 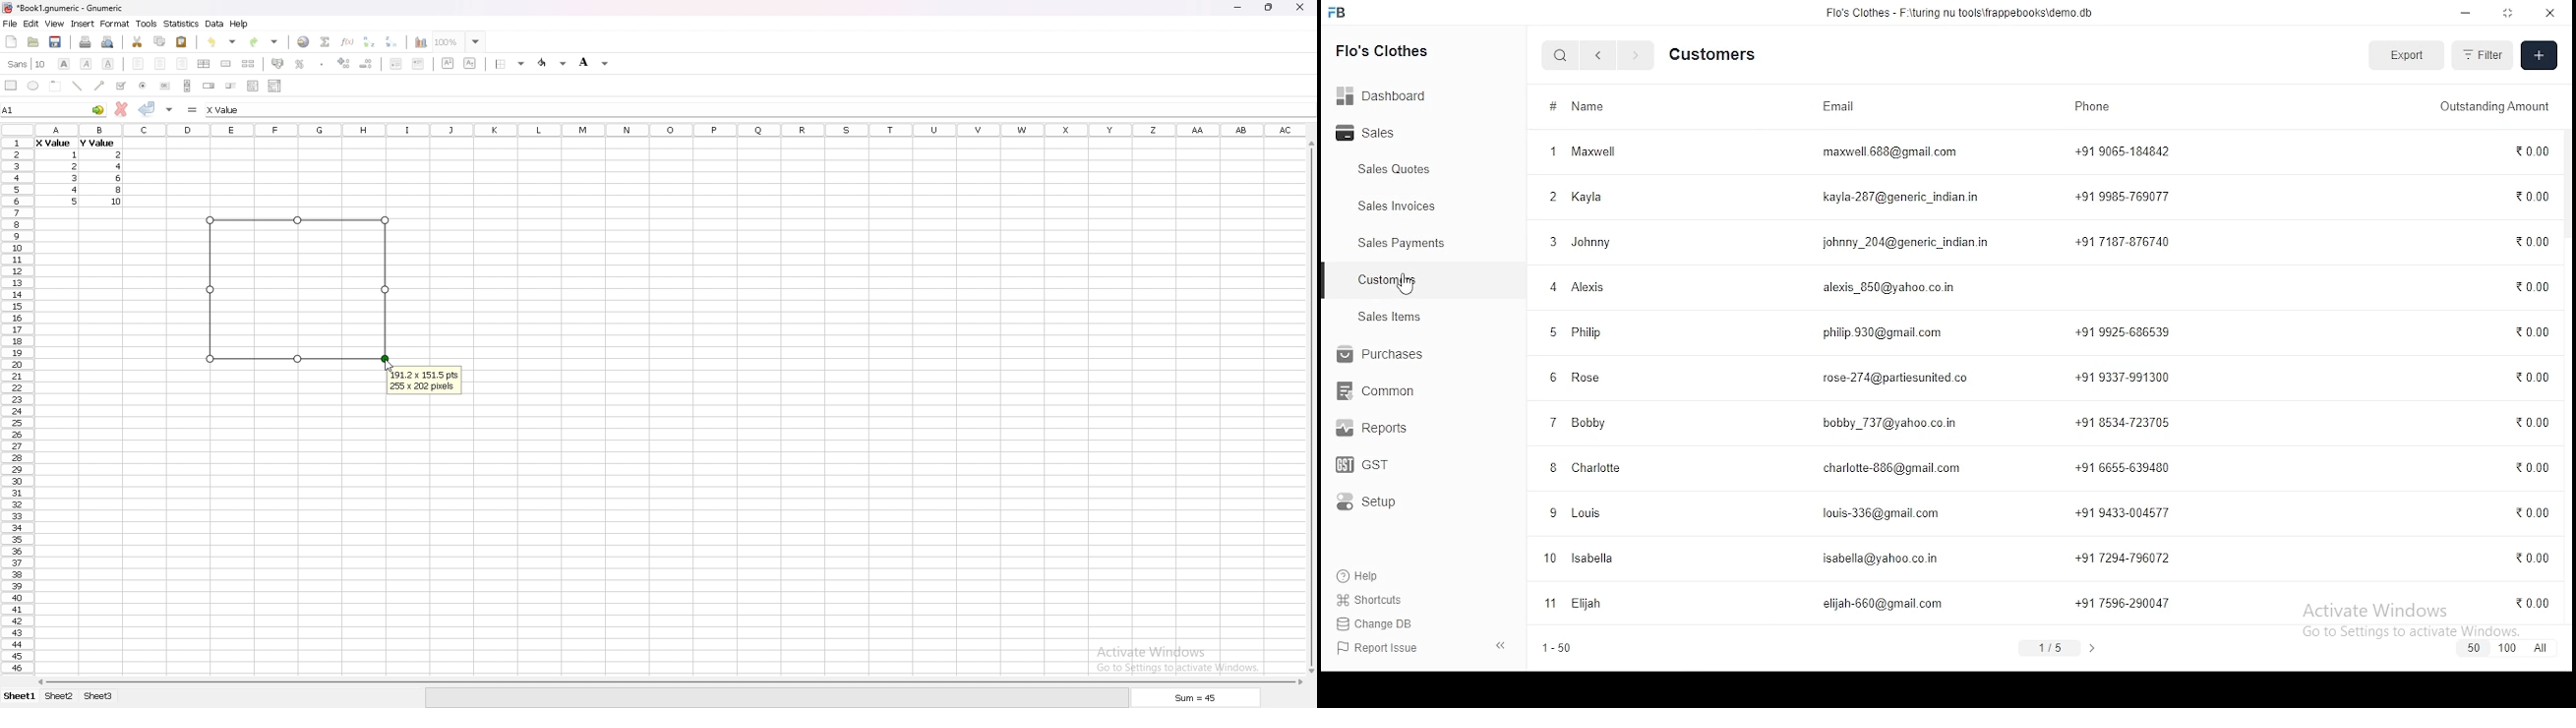 What do you see at coordinates (1586, 196) in the screenshot?
I see `Kayla` at bounding box center [1586, 196].